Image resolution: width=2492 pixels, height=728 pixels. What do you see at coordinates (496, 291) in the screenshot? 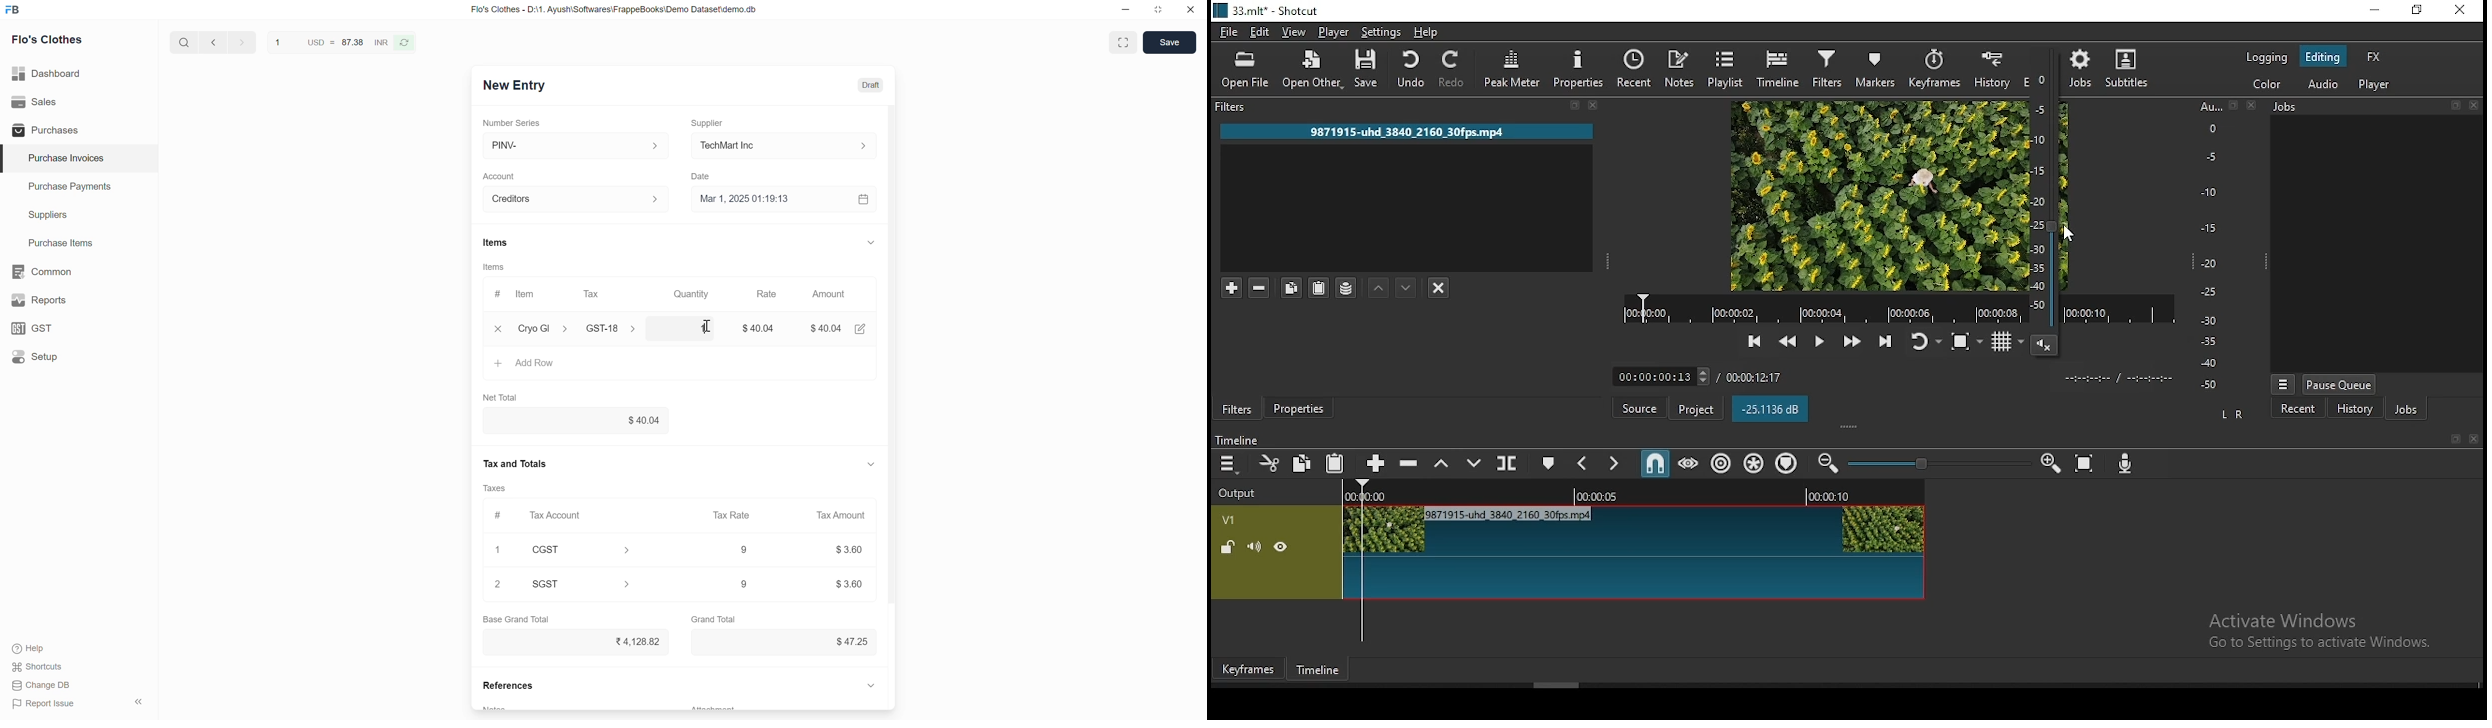
I see `#` at bounding box center [496, 291].